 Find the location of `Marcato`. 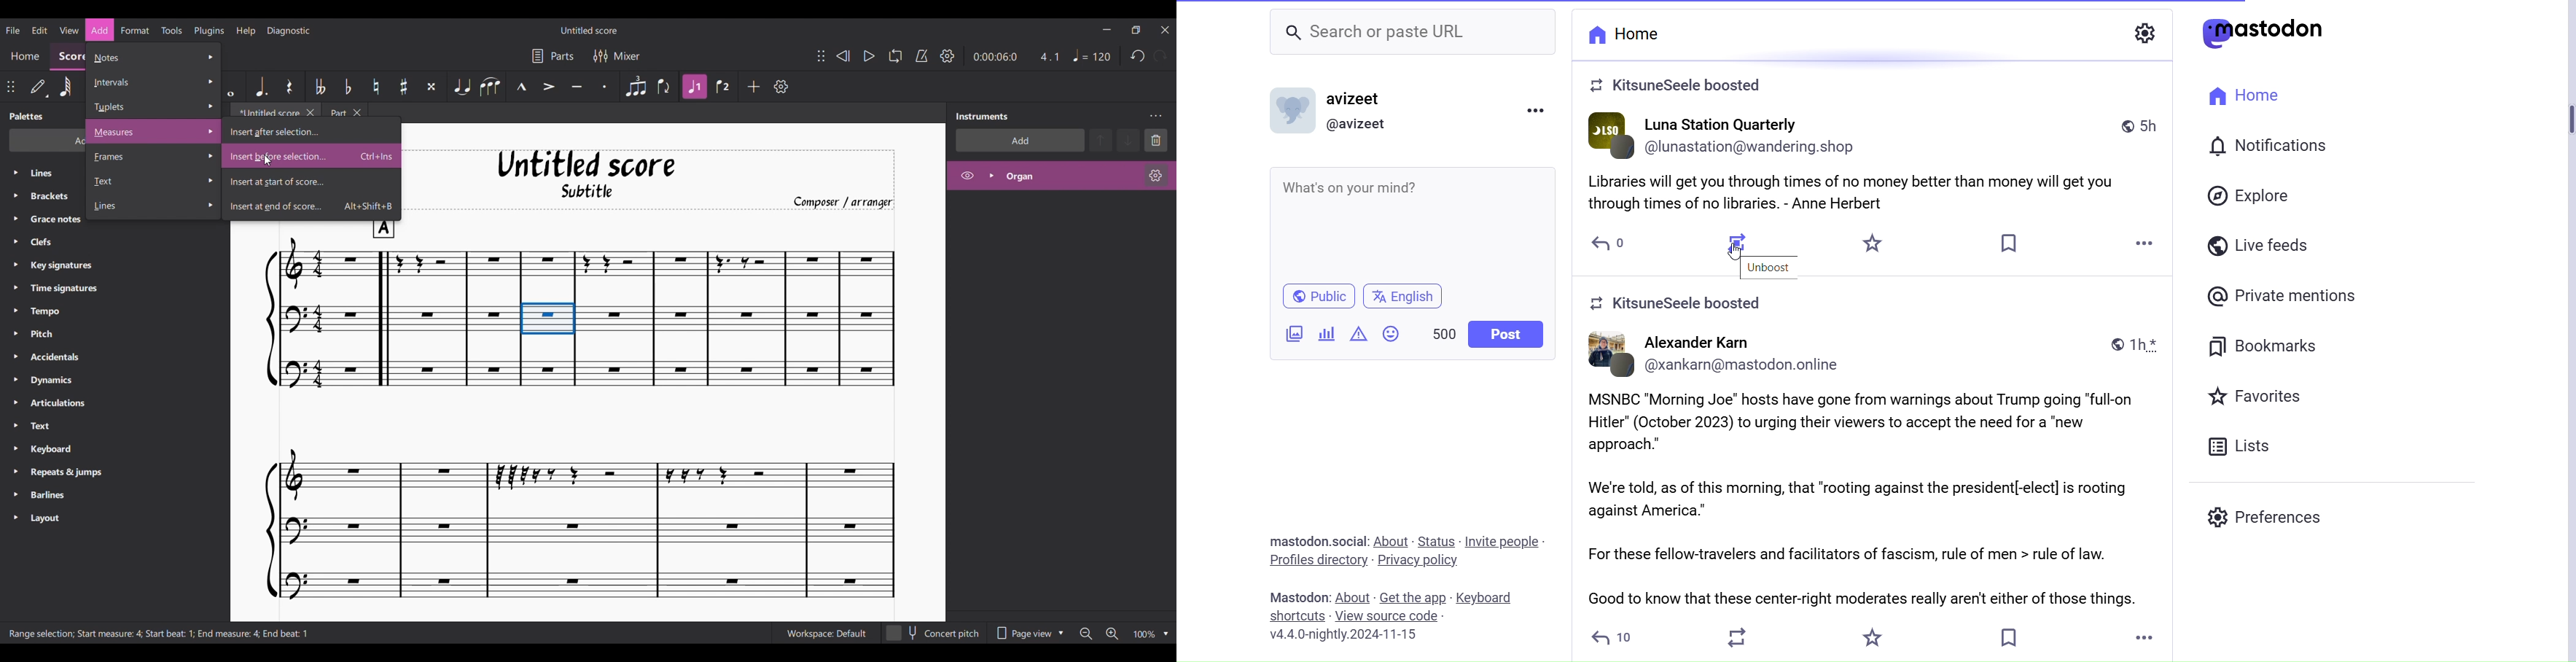

Marcato is located at coordinates (522, 87).